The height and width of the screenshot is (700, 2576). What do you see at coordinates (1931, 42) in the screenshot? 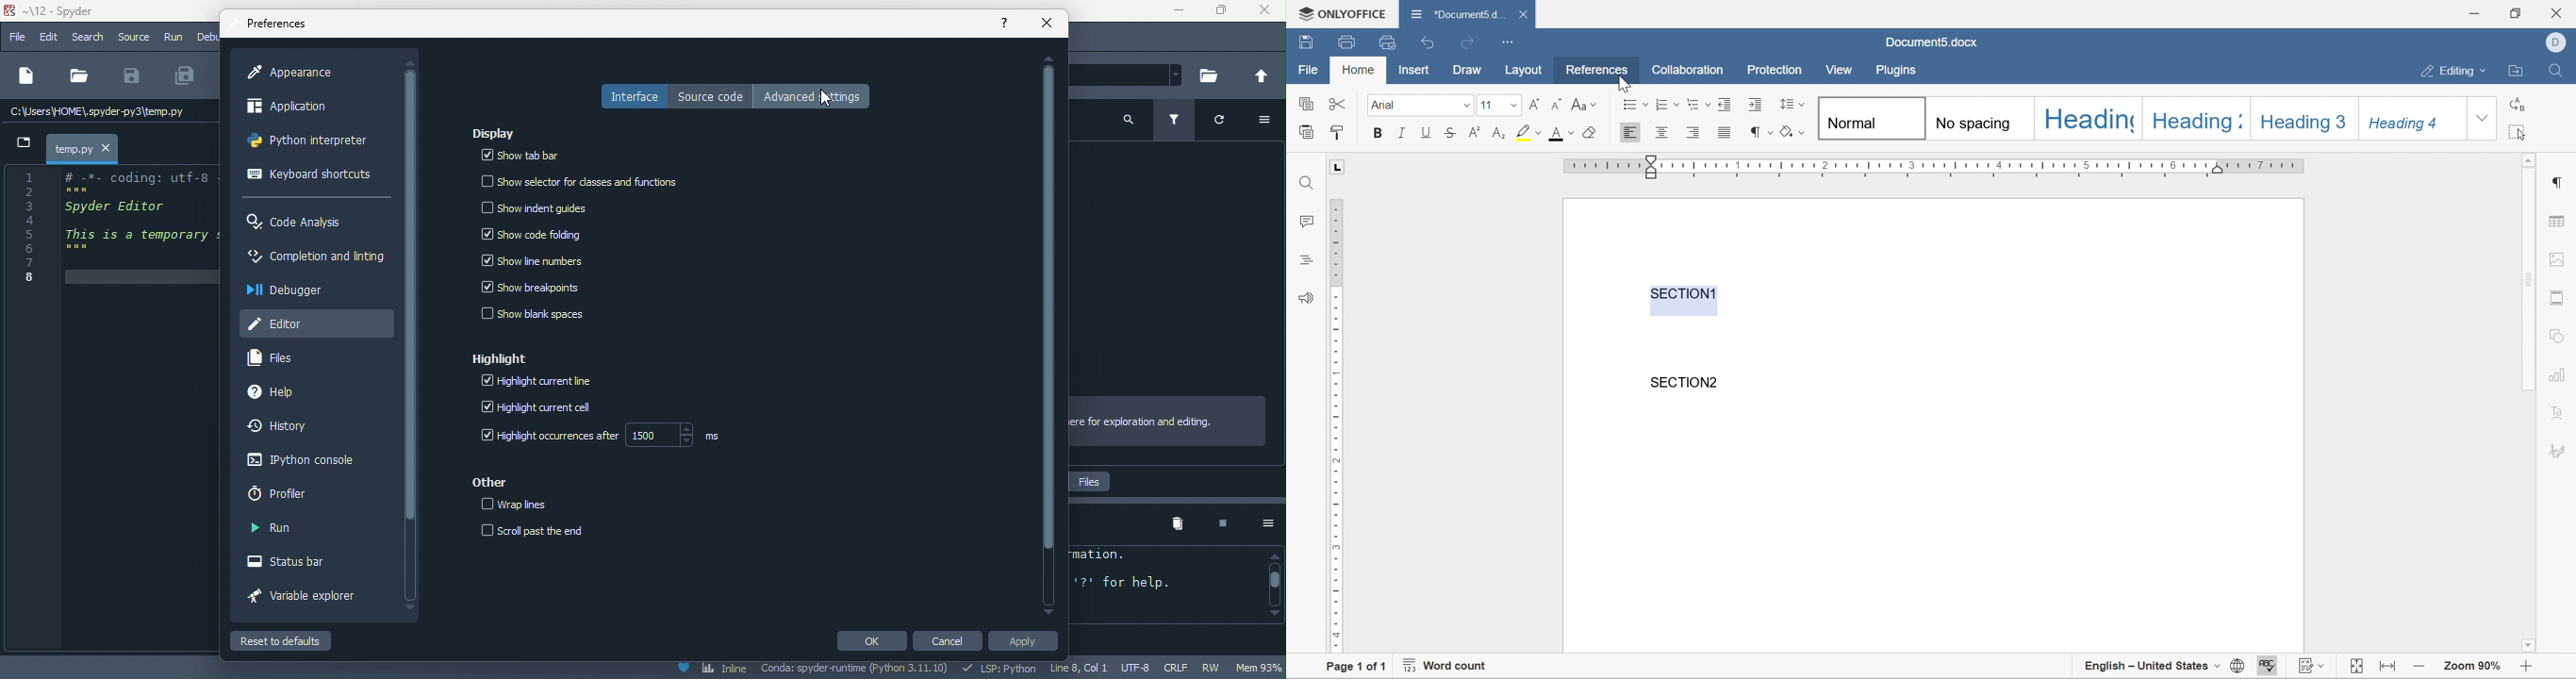
I see `document5.docx` at bounding box center [1931, 42].